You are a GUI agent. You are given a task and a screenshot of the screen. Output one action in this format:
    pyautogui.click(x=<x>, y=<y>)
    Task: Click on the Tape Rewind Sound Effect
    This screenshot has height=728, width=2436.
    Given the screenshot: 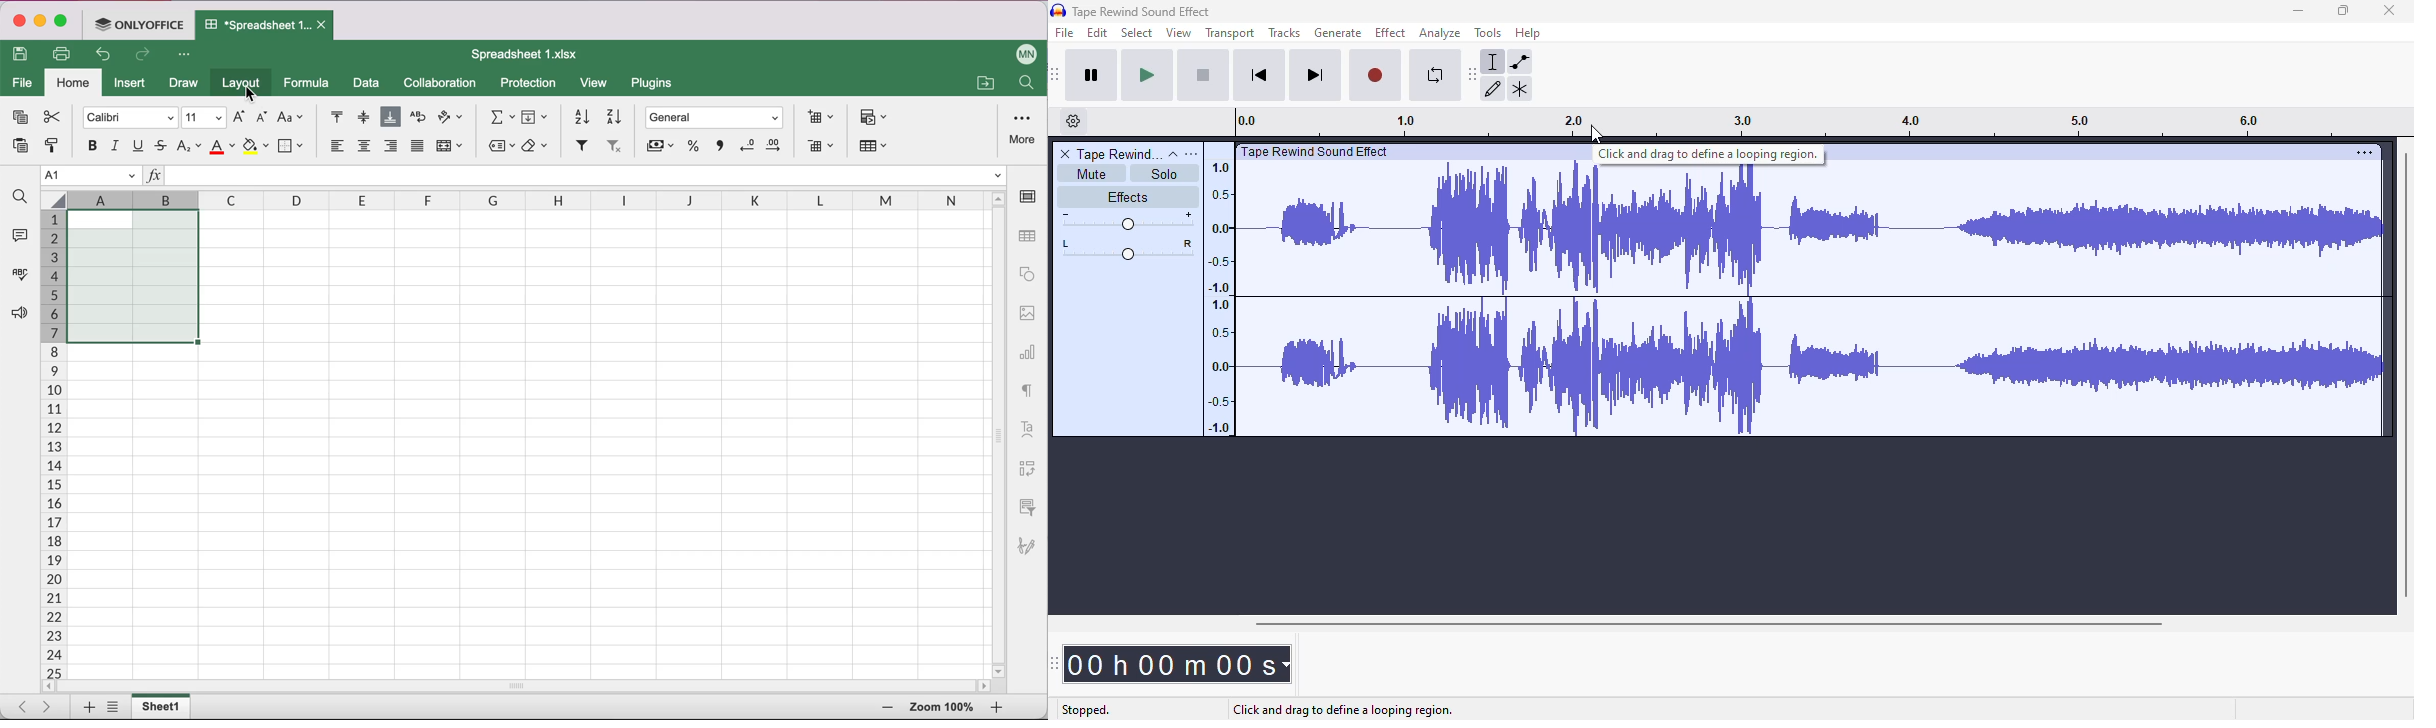 What is the action you would take?
    pyautogui.click(x=1149, y=11)
    